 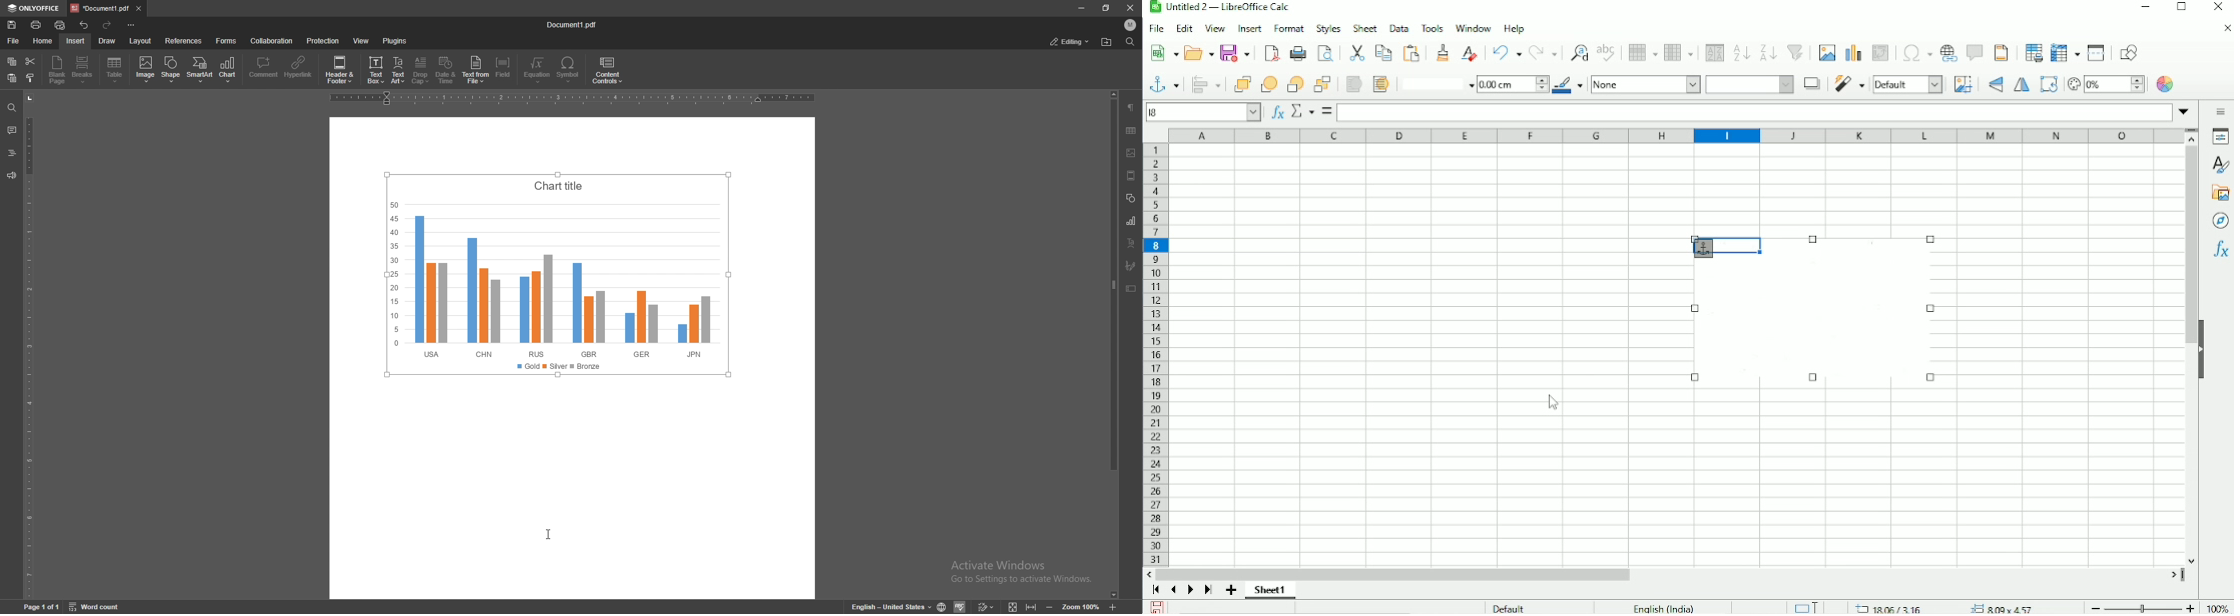 What do you see at coordinates (1474, 26) in the screenshot?
I see `Window` at bounding box center [1474, 26].